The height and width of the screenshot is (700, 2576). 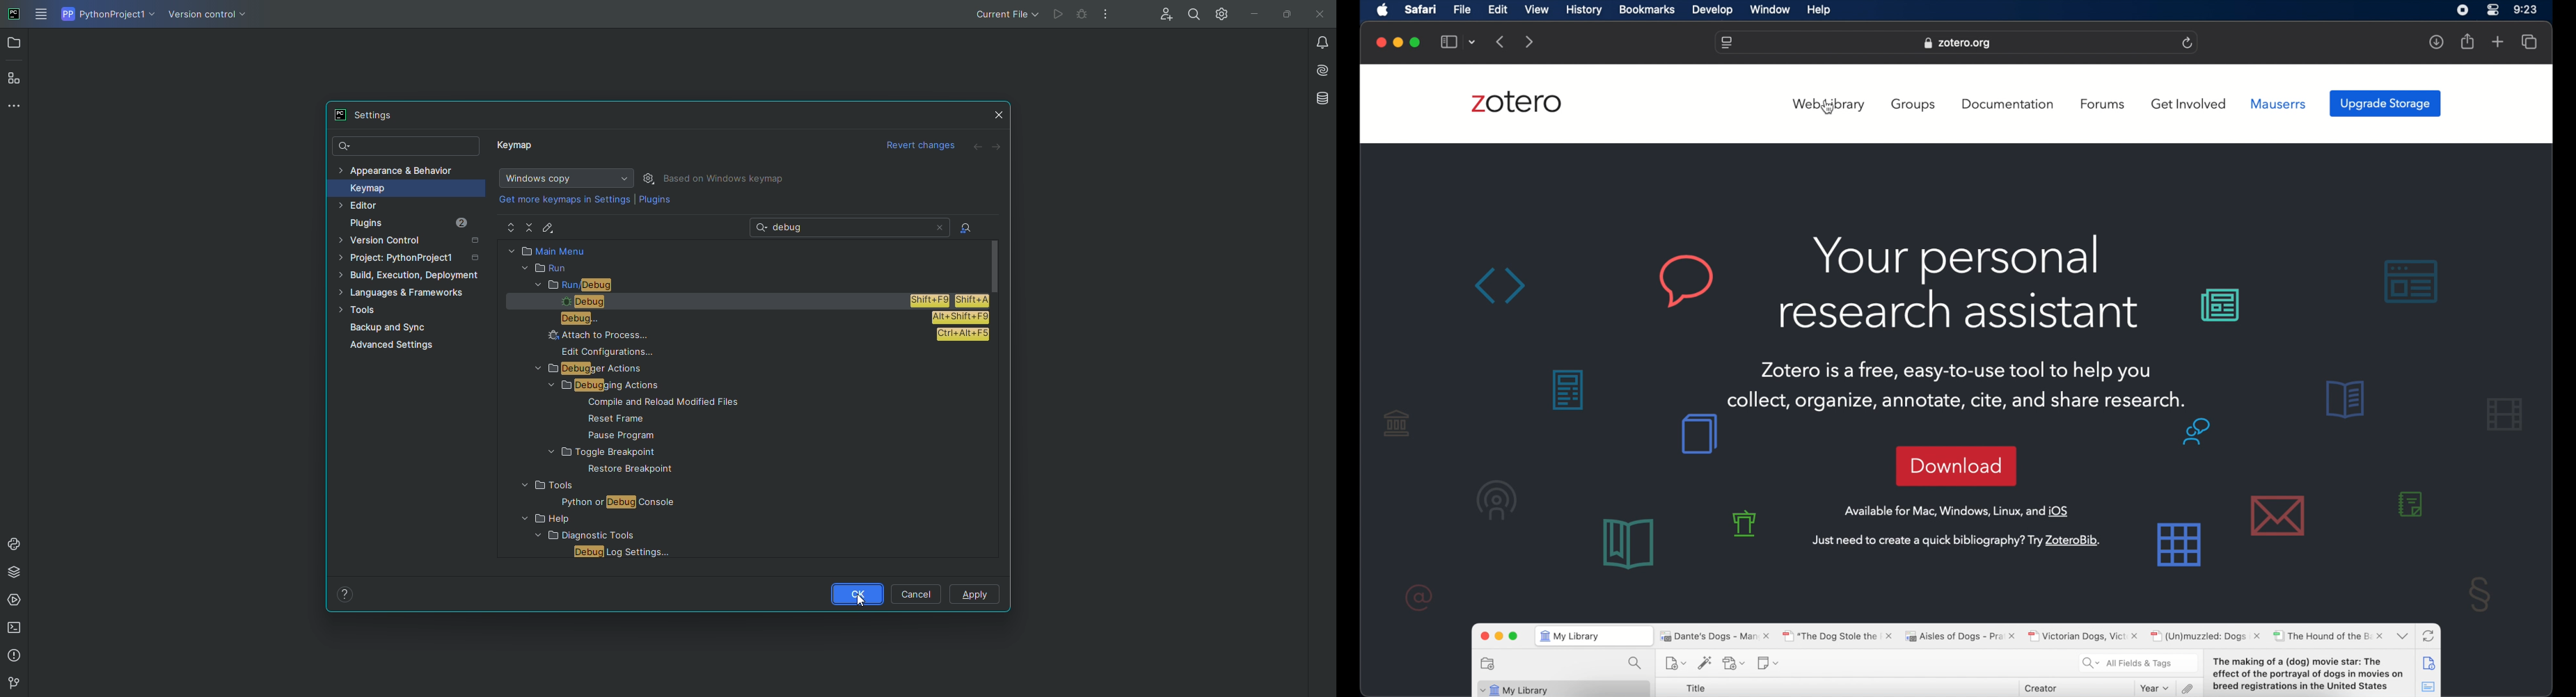 What do you see at coordinates (745, 250) in the screenshot?
I see `MAIN MENU` at bounding box center [745, 250].